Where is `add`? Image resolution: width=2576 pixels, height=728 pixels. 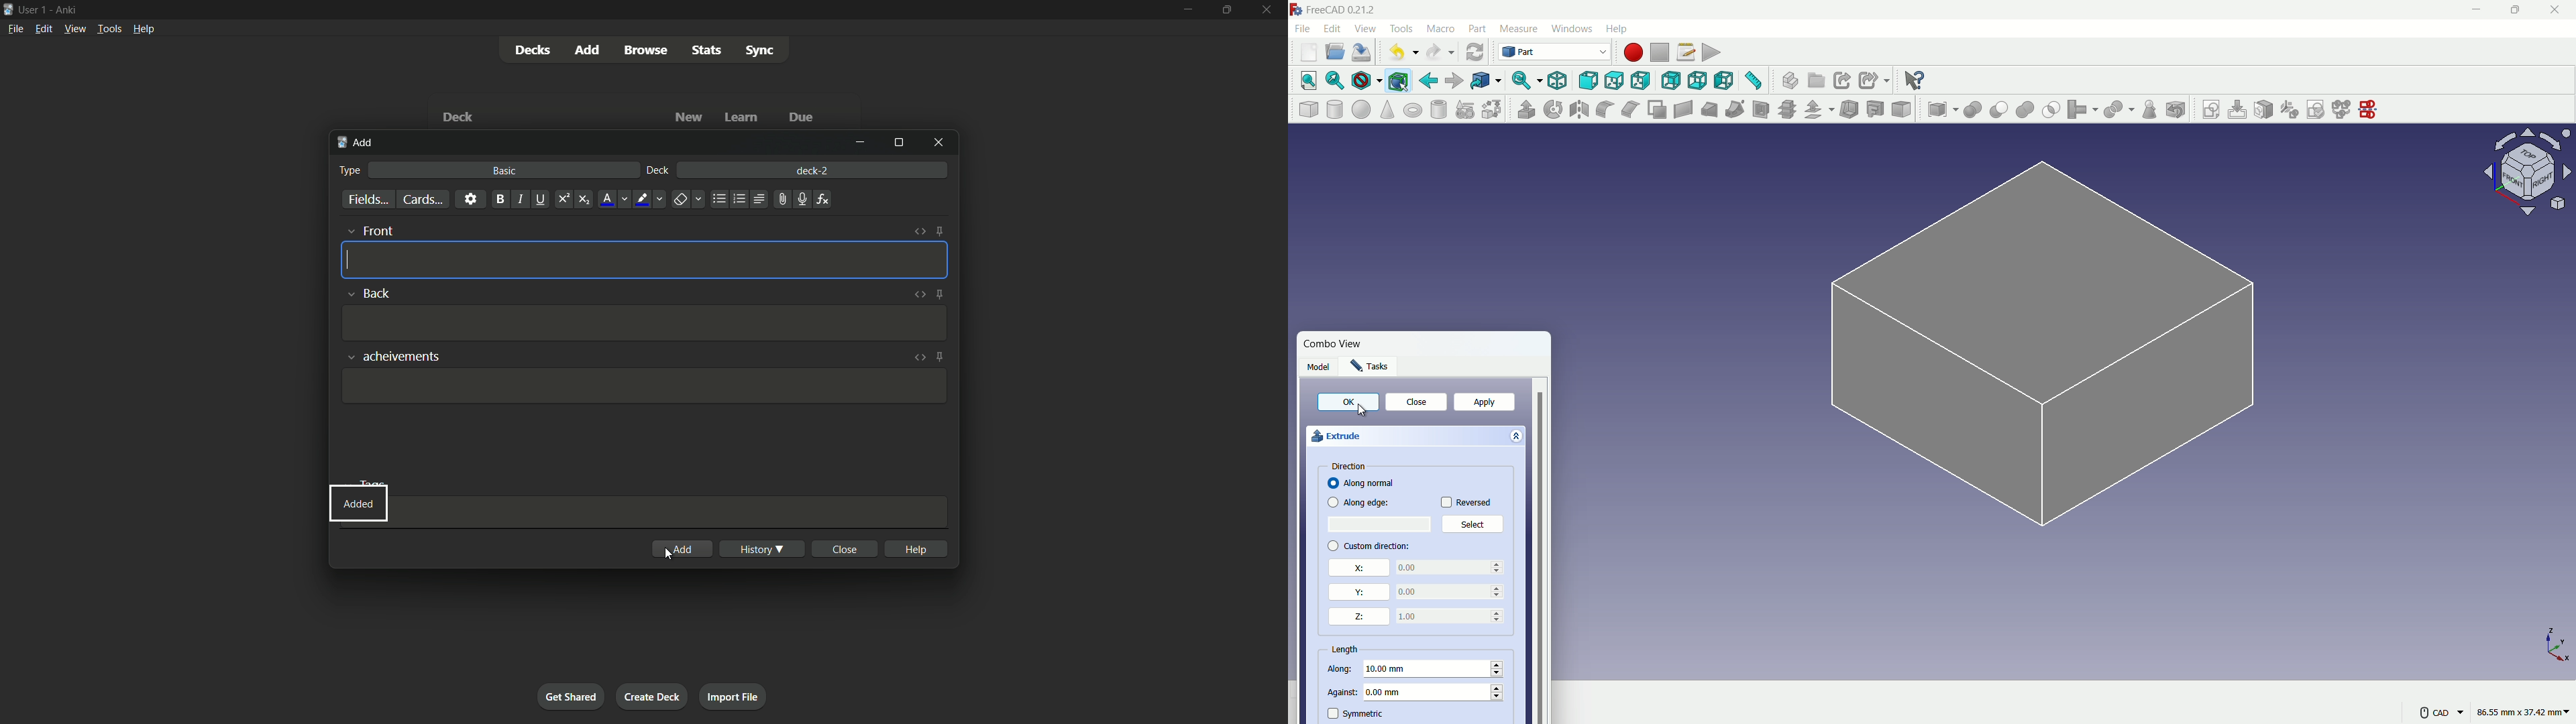 add is located at coordinates (355, 143).